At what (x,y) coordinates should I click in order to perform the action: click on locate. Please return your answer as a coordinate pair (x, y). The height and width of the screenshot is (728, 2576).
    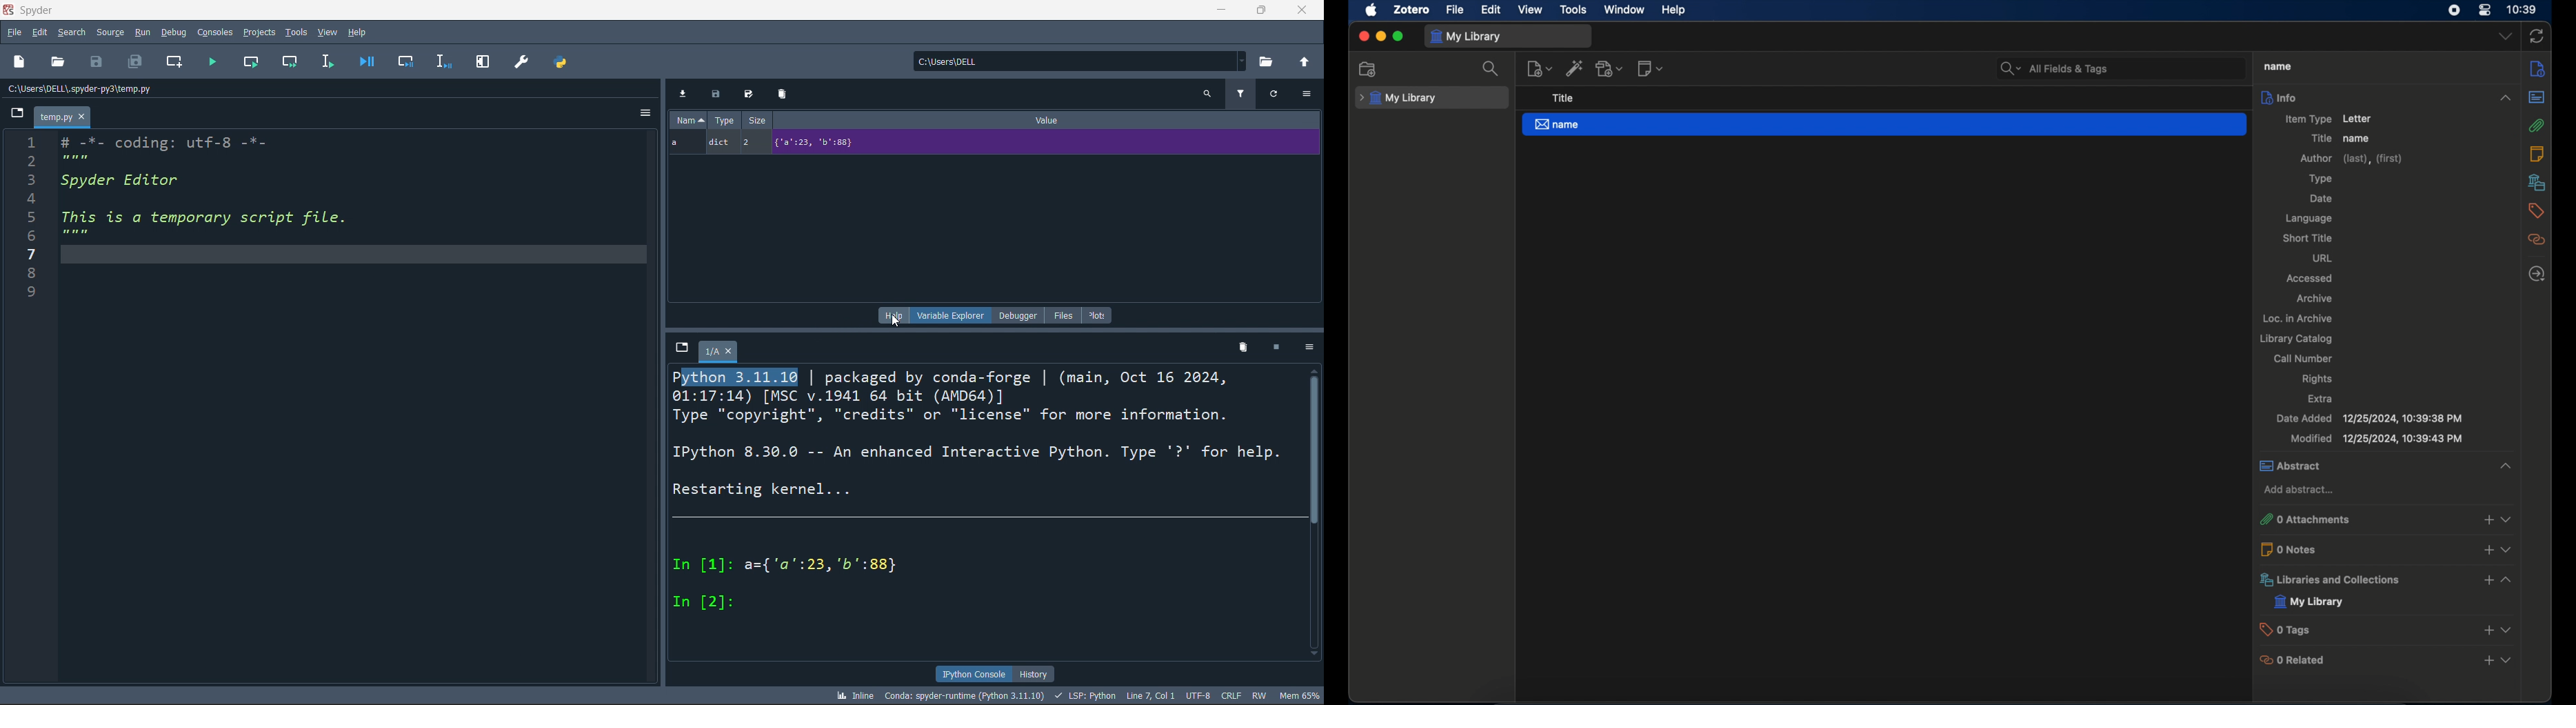
    Looking at the image, I should click on (2537, 275).